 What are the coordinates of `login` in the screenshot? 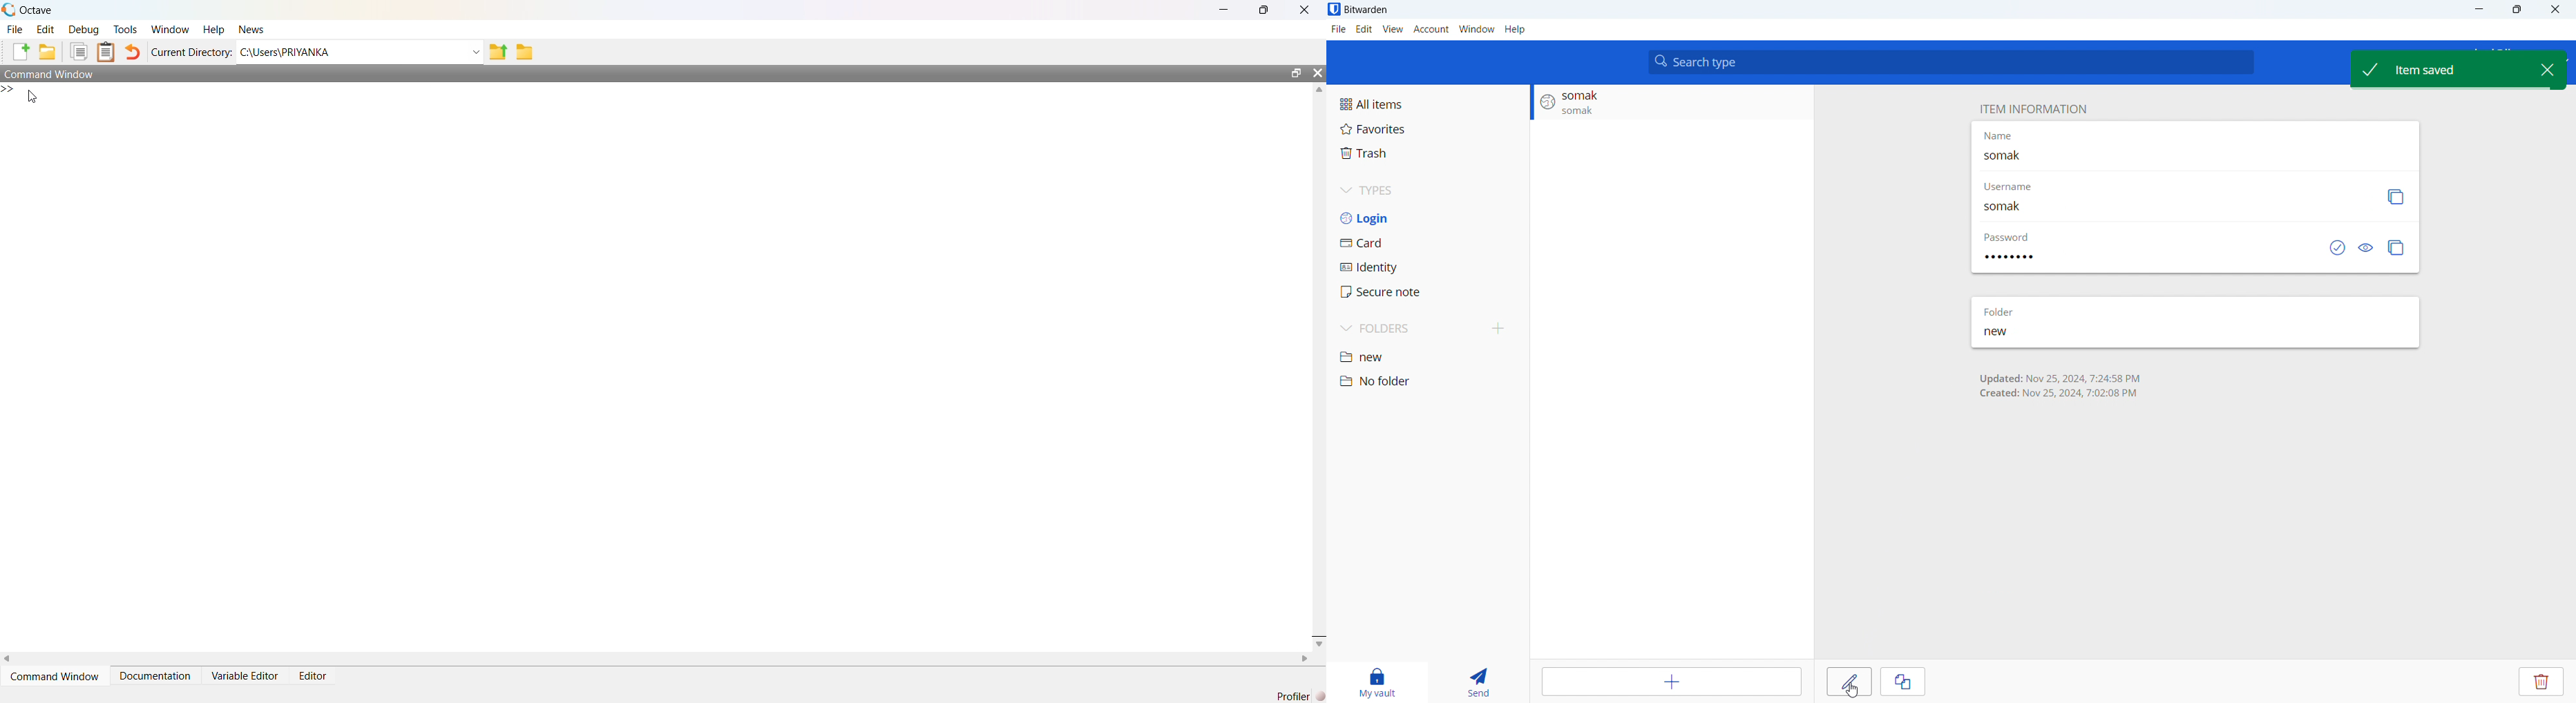 It's located at (1428, 217).